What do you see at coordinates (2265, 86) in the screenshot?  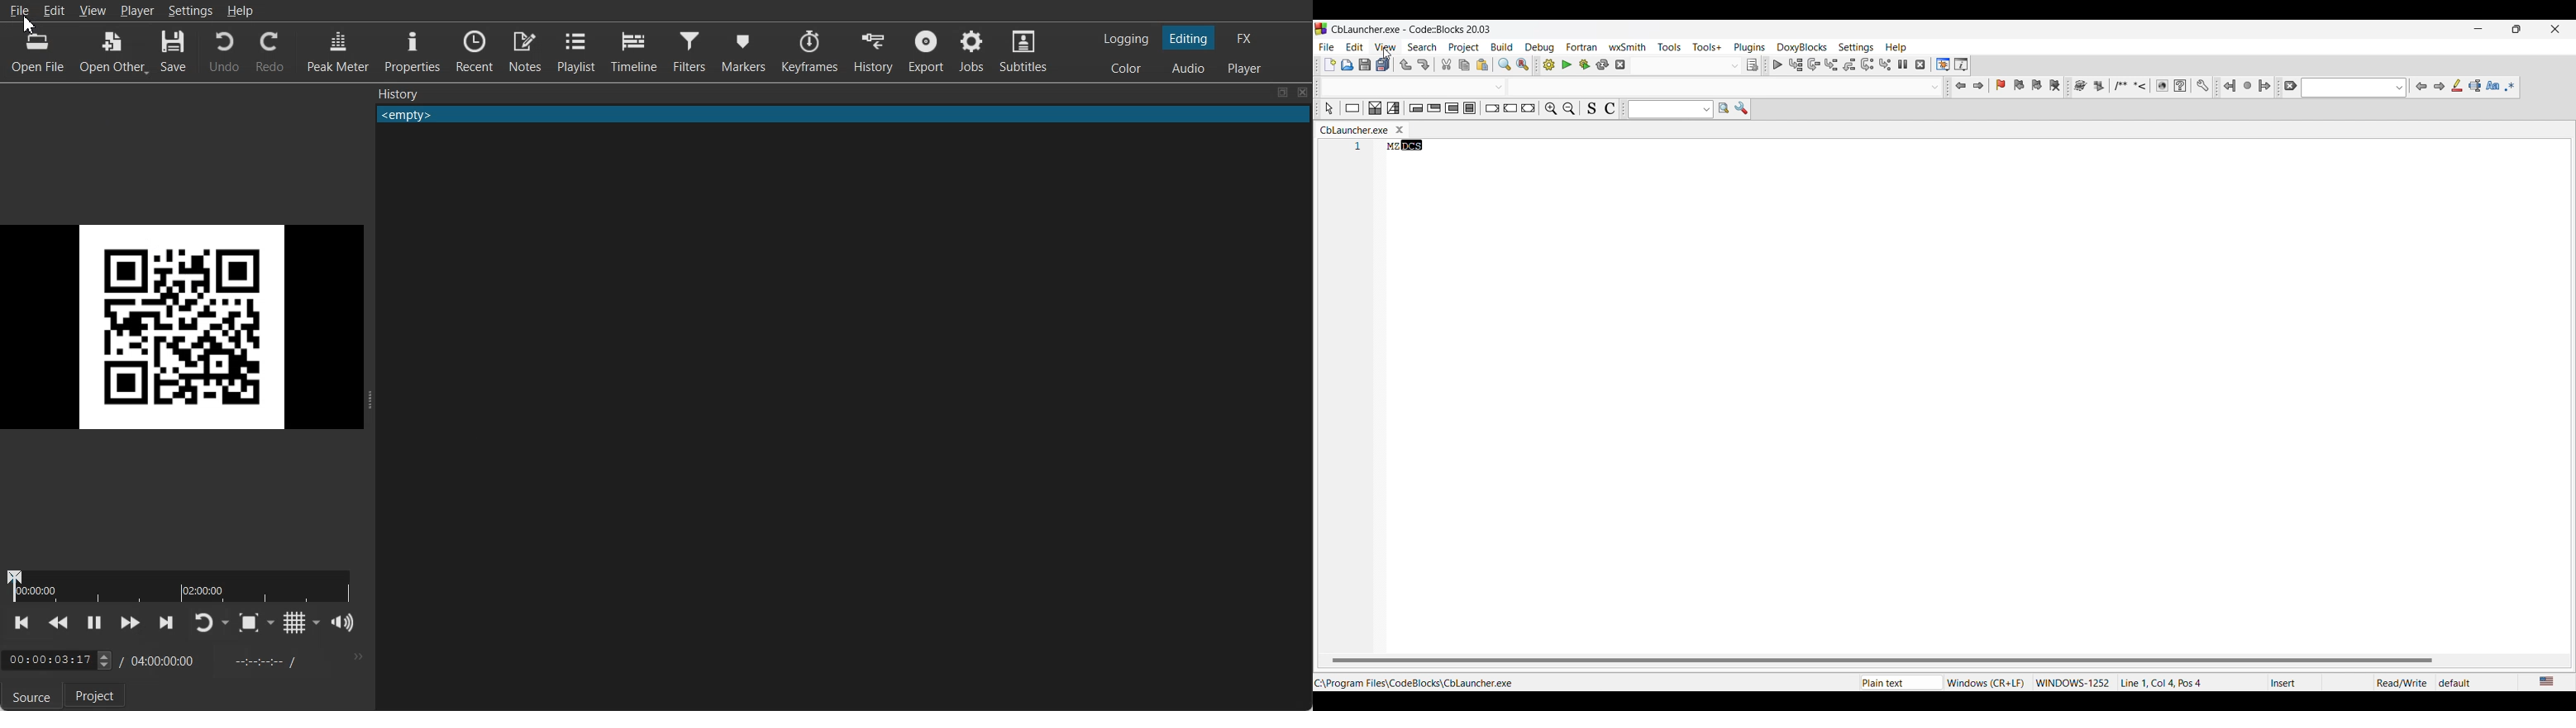 I see `Jump forward` at bounding box center [2265, 86].